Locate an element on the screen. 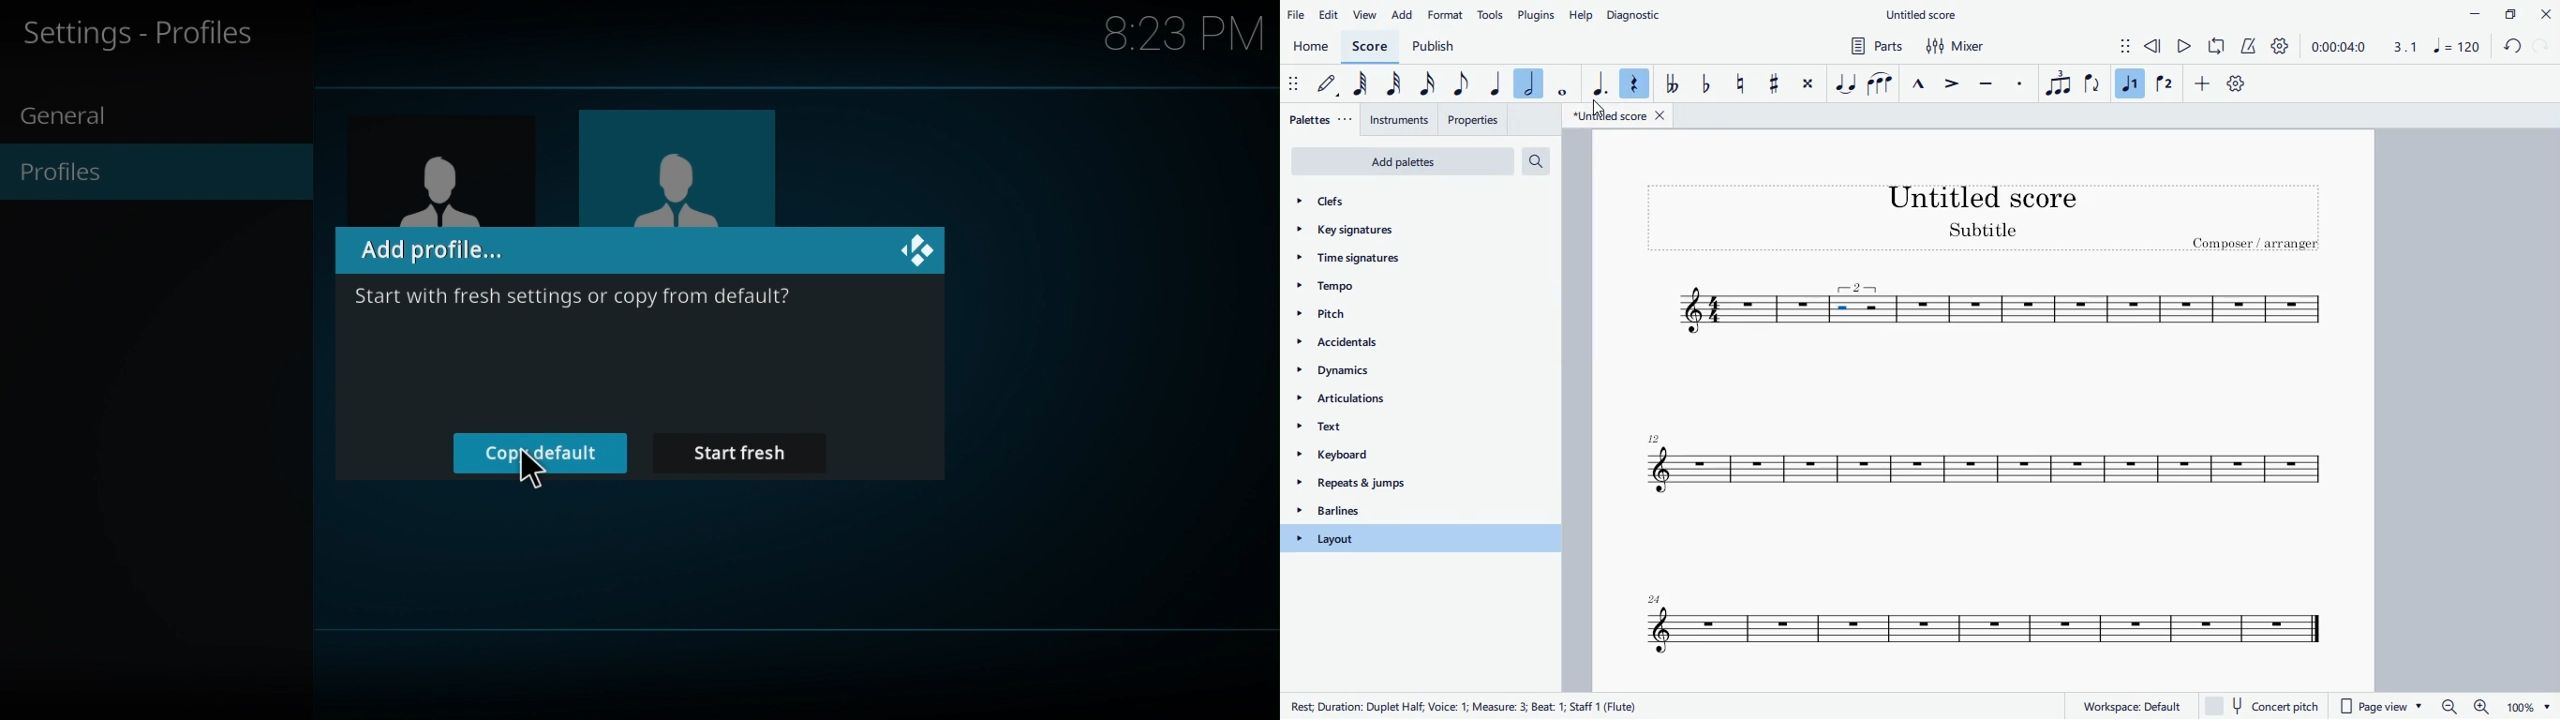  play is located at coordinates (2186, 48).